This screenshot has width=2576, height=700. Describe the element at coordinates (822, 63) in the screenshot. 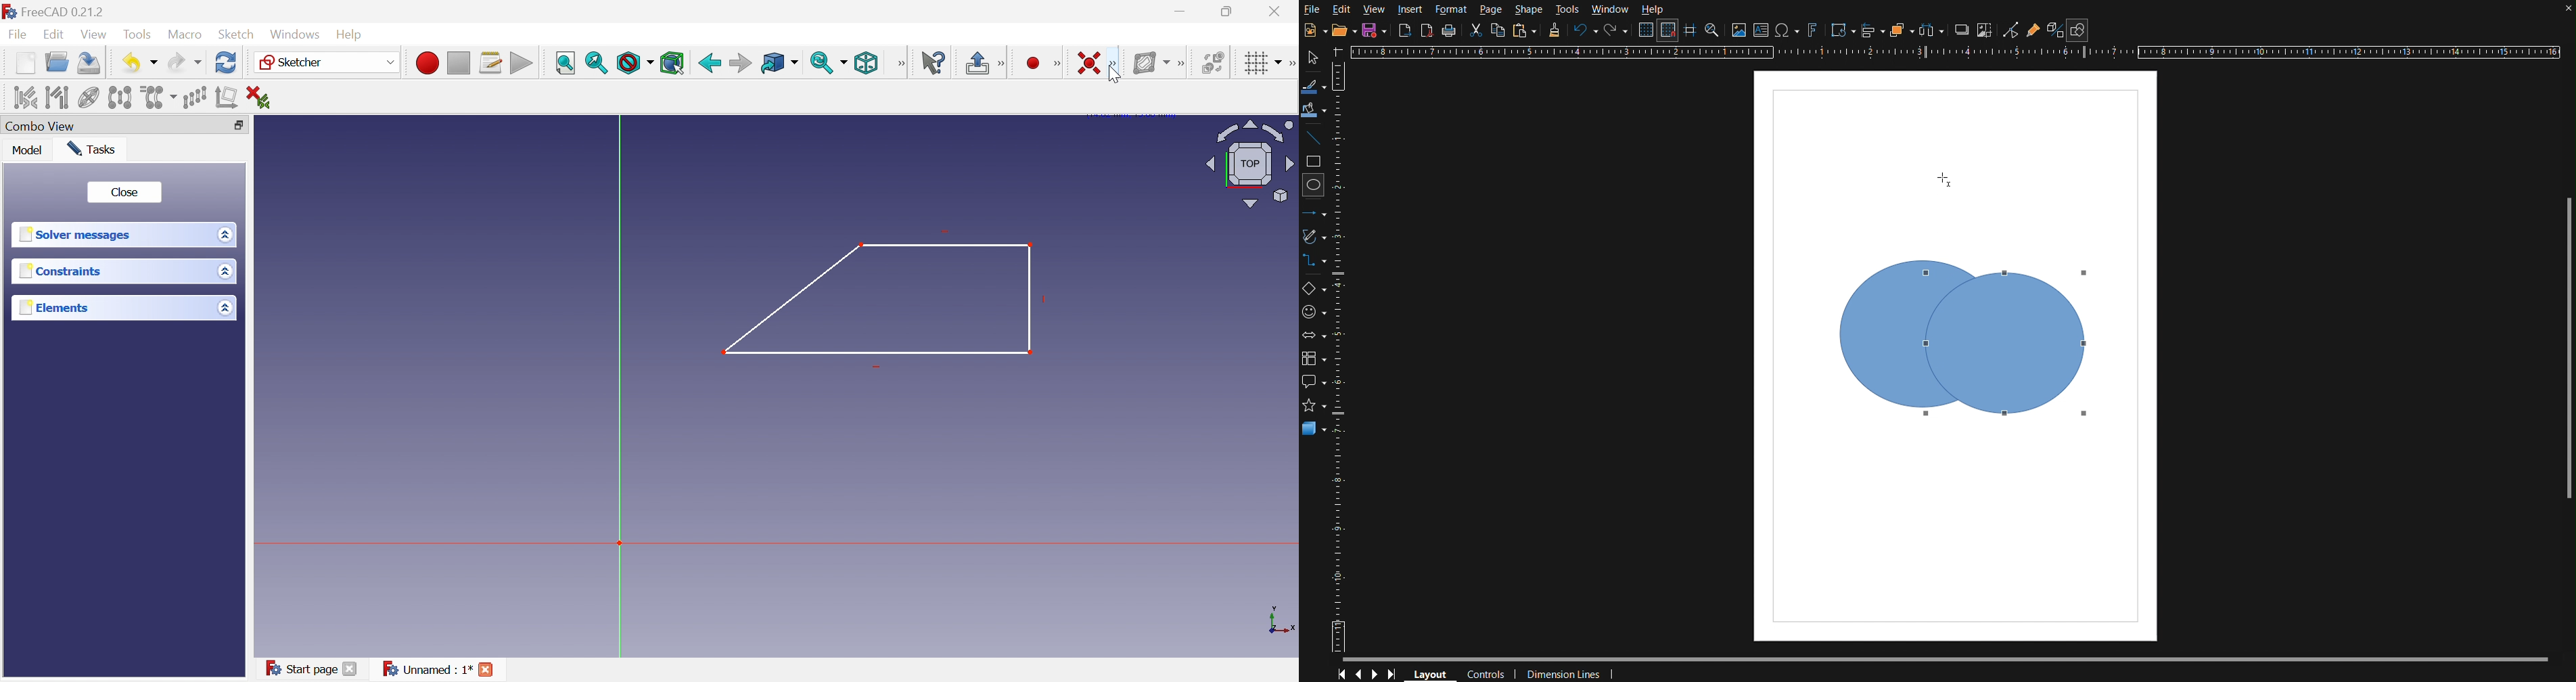

I see `Sync view` at that location.